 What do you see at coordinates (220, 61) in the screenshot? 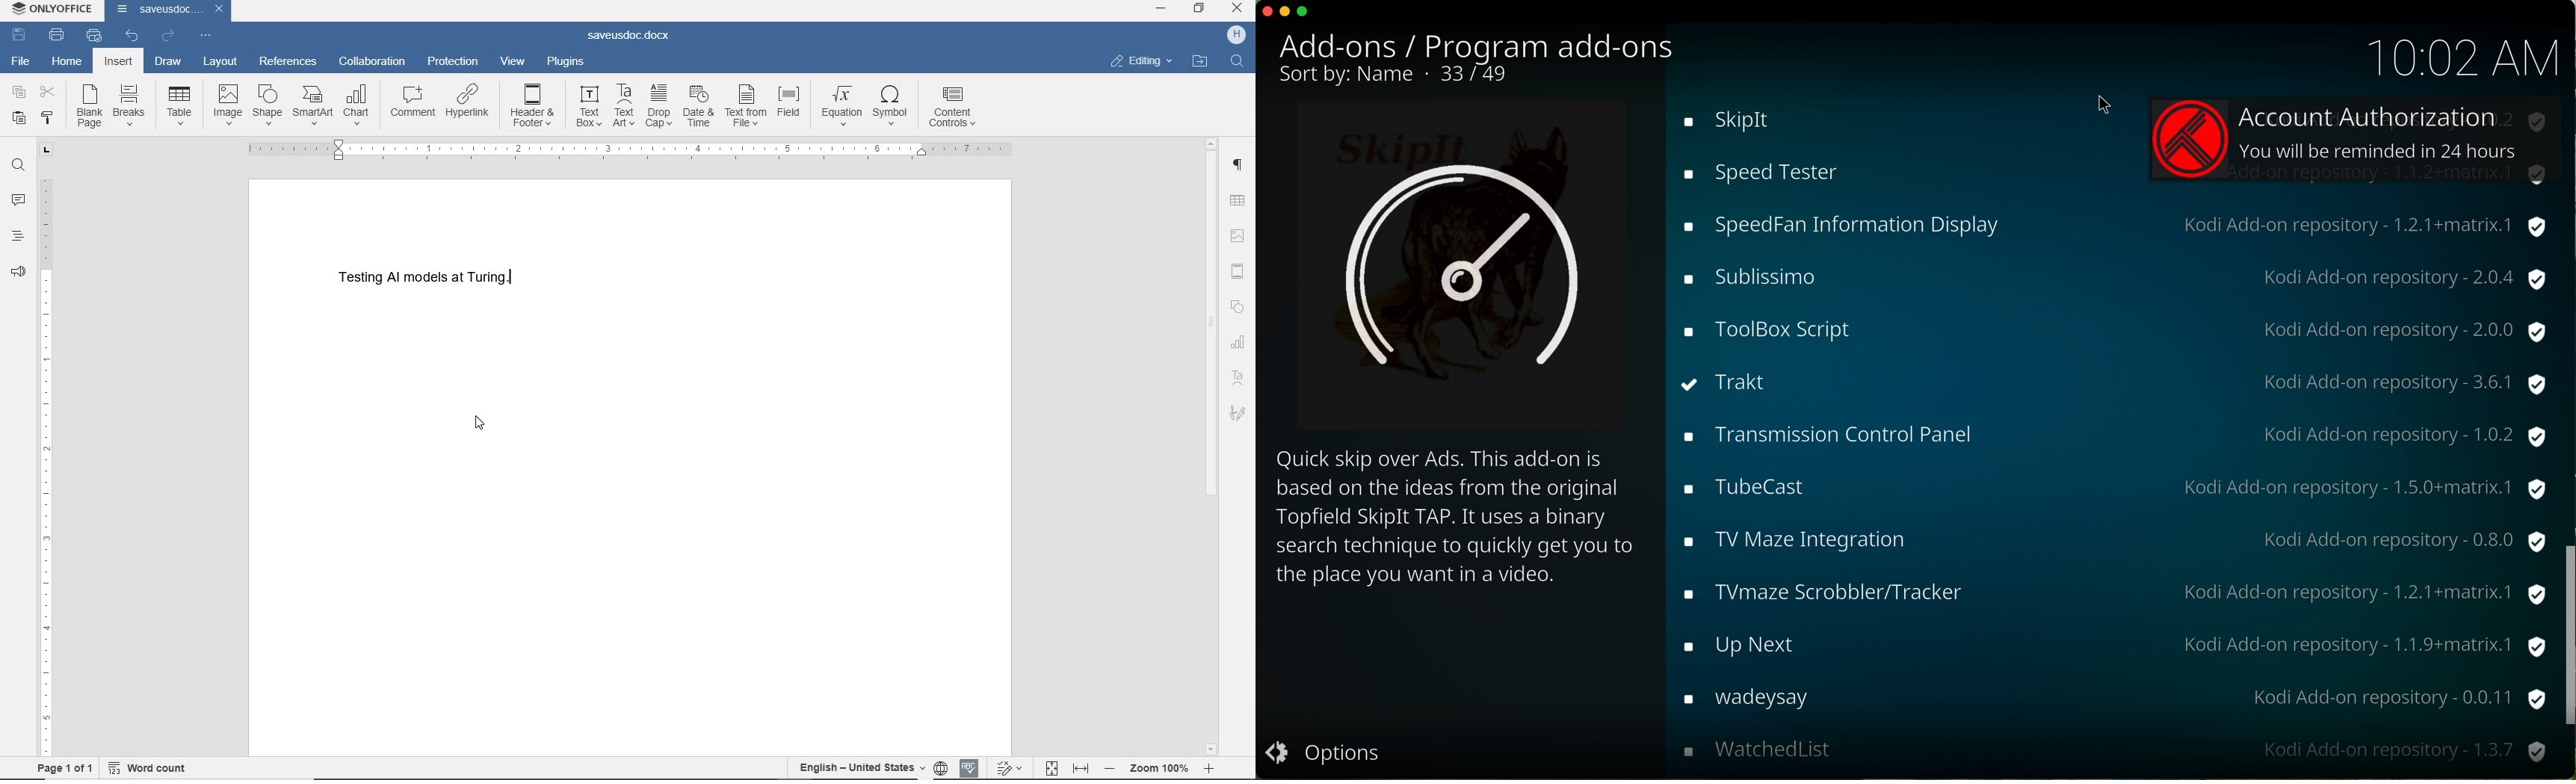
I see `layout` at bounding box center [220, 61].